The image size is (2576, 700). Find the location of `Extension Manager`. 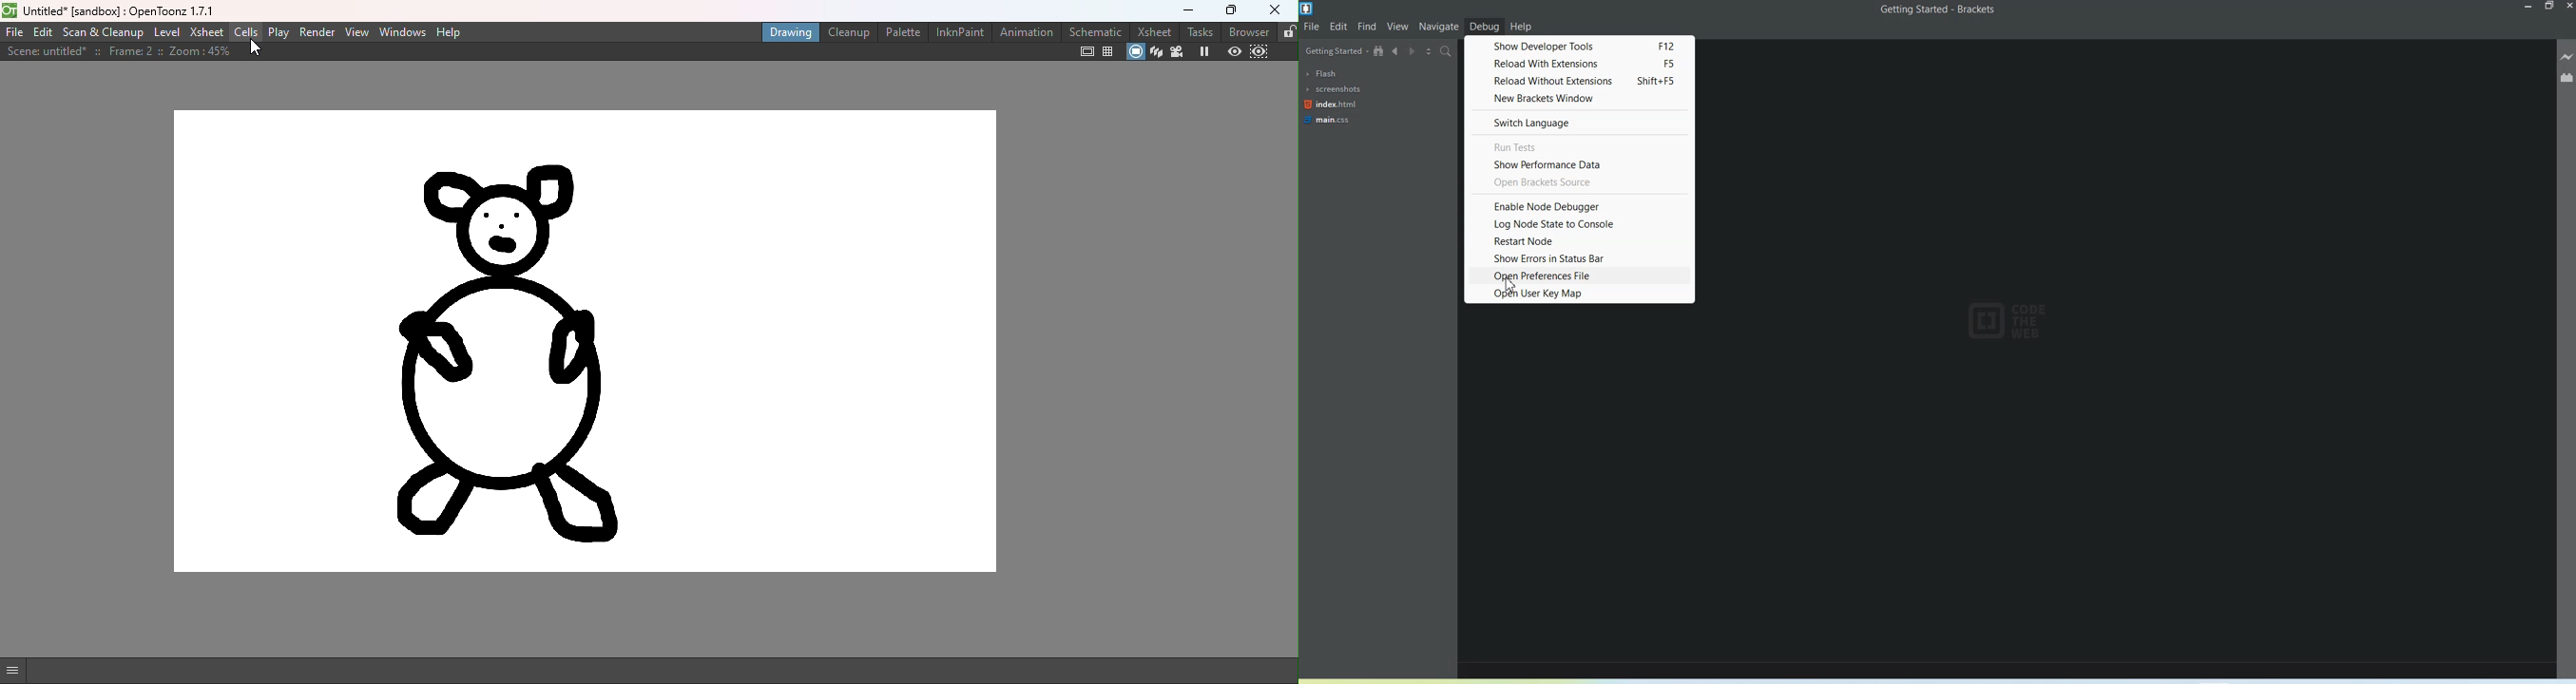

Extension Manager is located at coordinates (2567, 77).